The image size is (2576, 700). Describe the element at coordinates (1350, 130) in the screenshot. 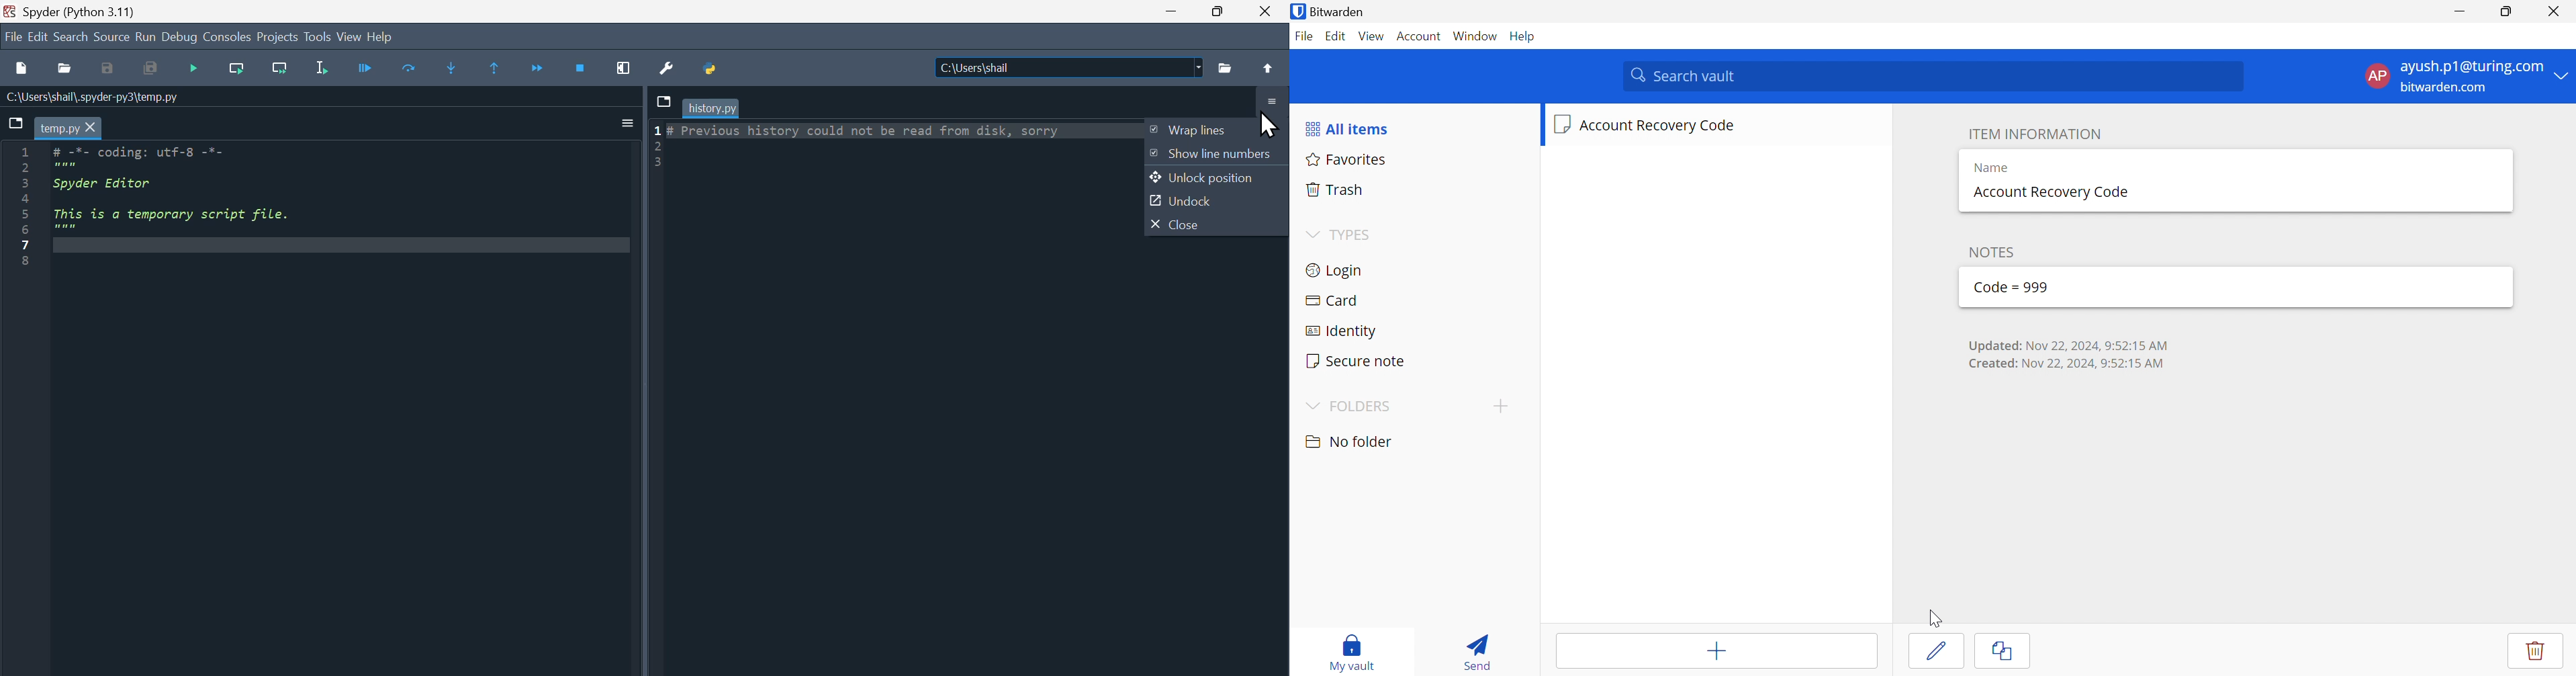

I see `All items` at that location.